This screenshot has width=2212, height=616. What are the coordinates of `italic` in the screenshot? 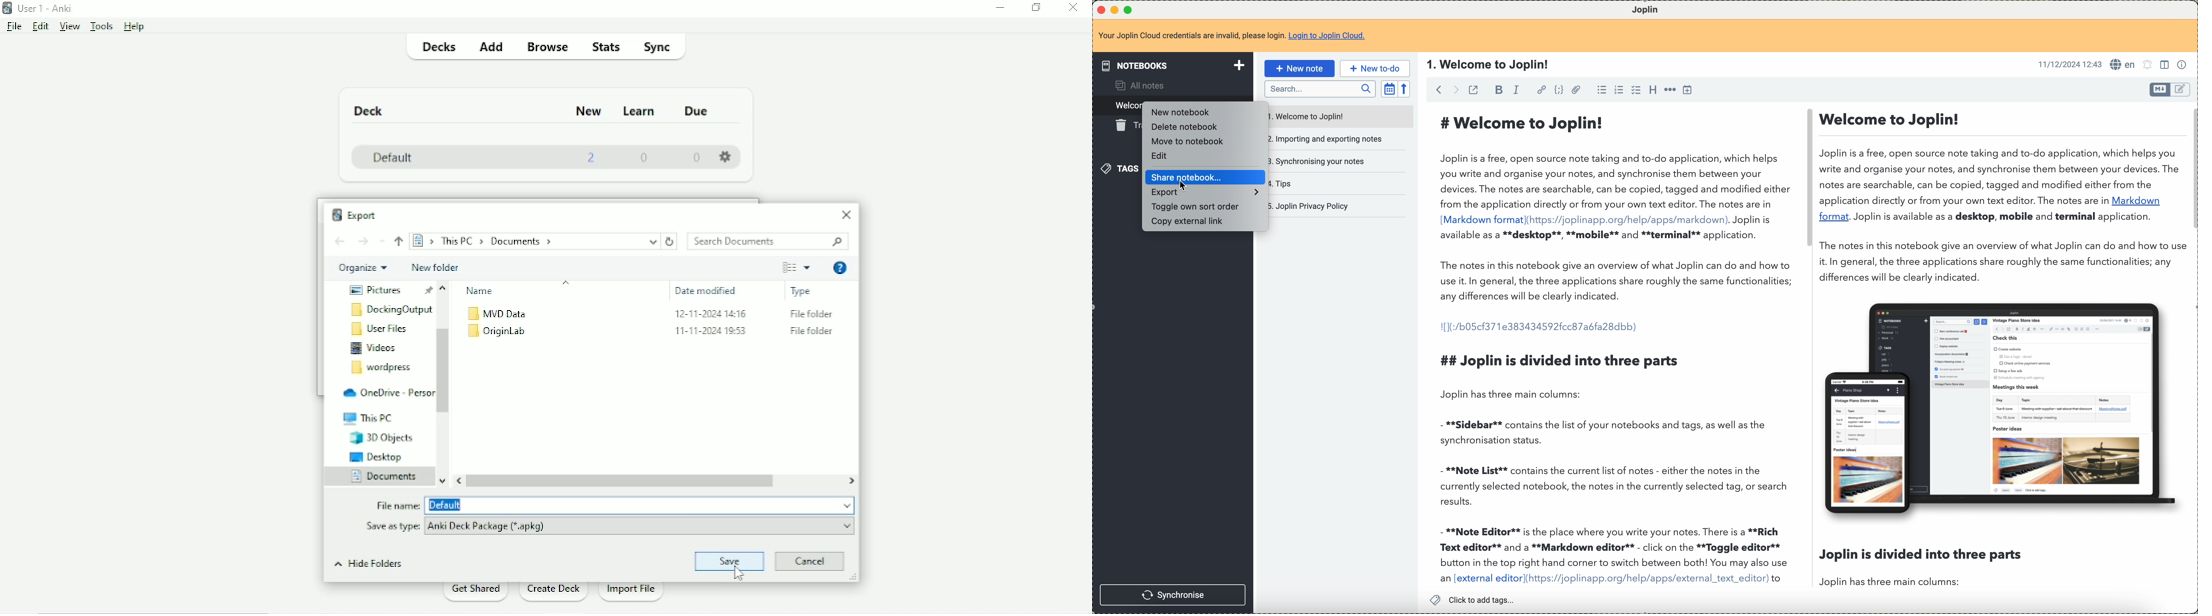 It's located at (1518, 90).